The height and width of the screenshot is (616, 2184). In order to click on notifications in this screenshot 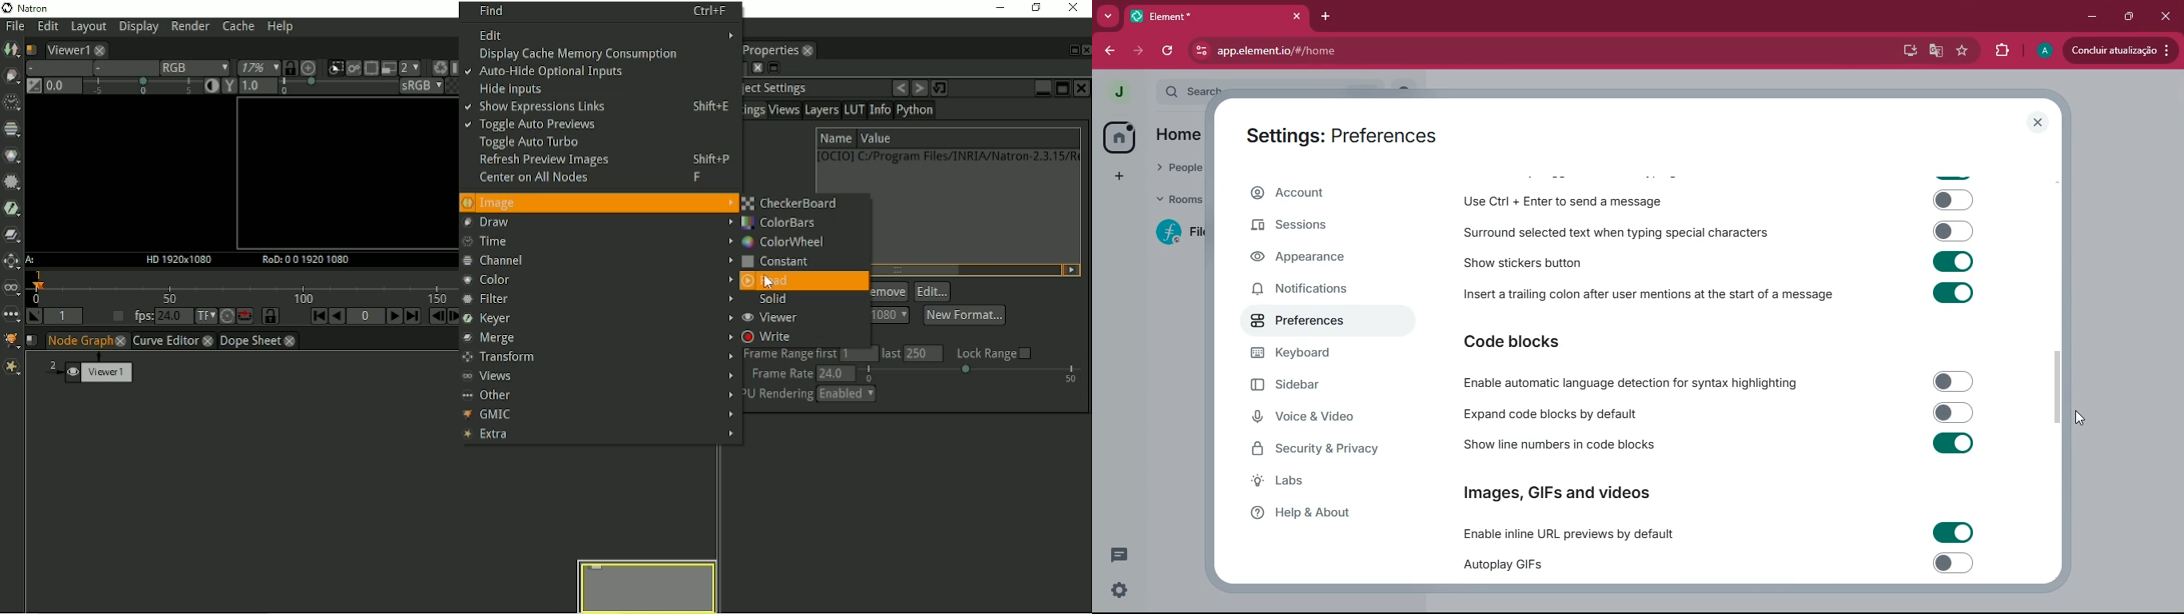, I will do `click(1313, 290)`.